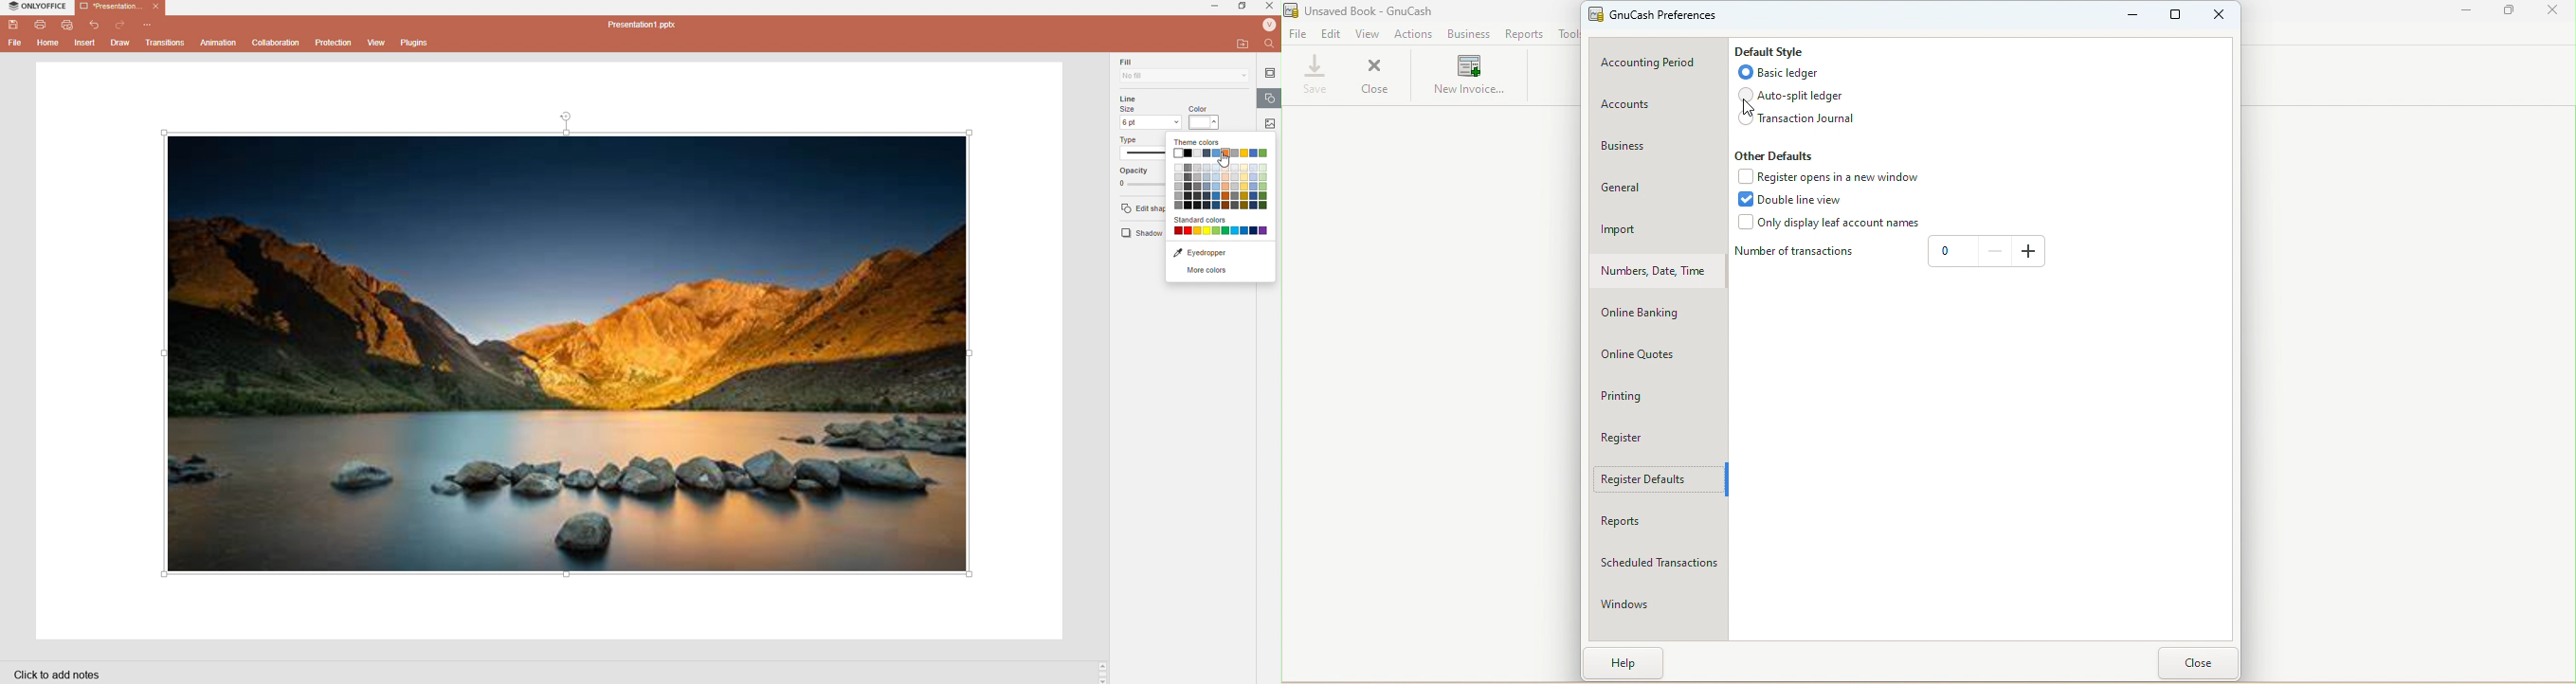 The image size is (2576, 700). What do you see at coordinates (165, 42) in the screenshot?
I see `Transitions` at bounding box center [165, 42].